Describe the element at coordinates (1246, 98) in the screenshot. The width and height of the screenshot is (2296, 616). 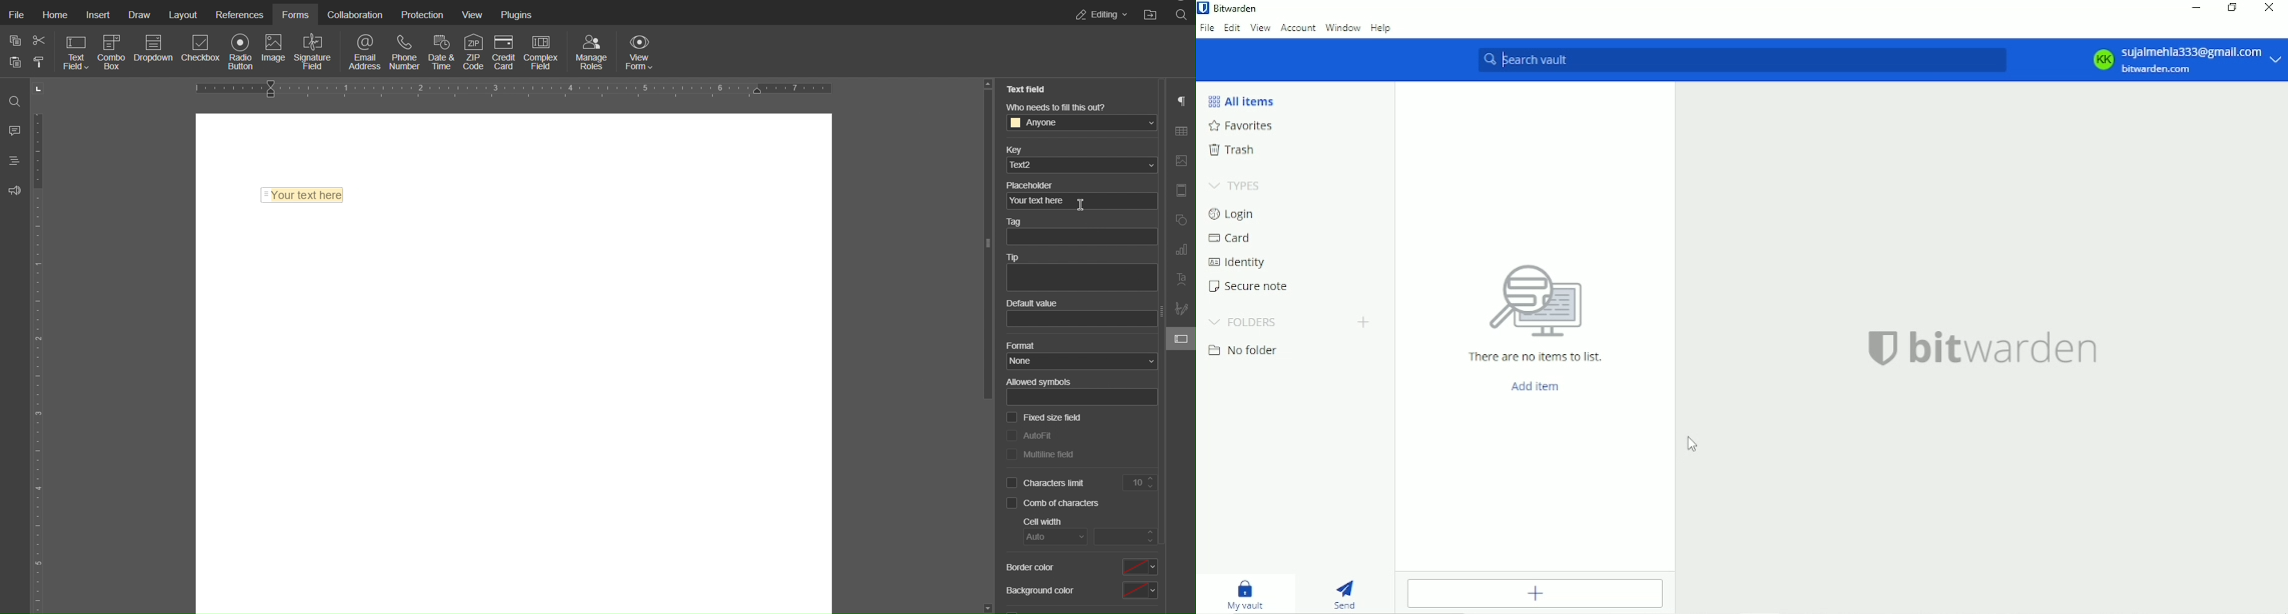
I see `All items` at that location.